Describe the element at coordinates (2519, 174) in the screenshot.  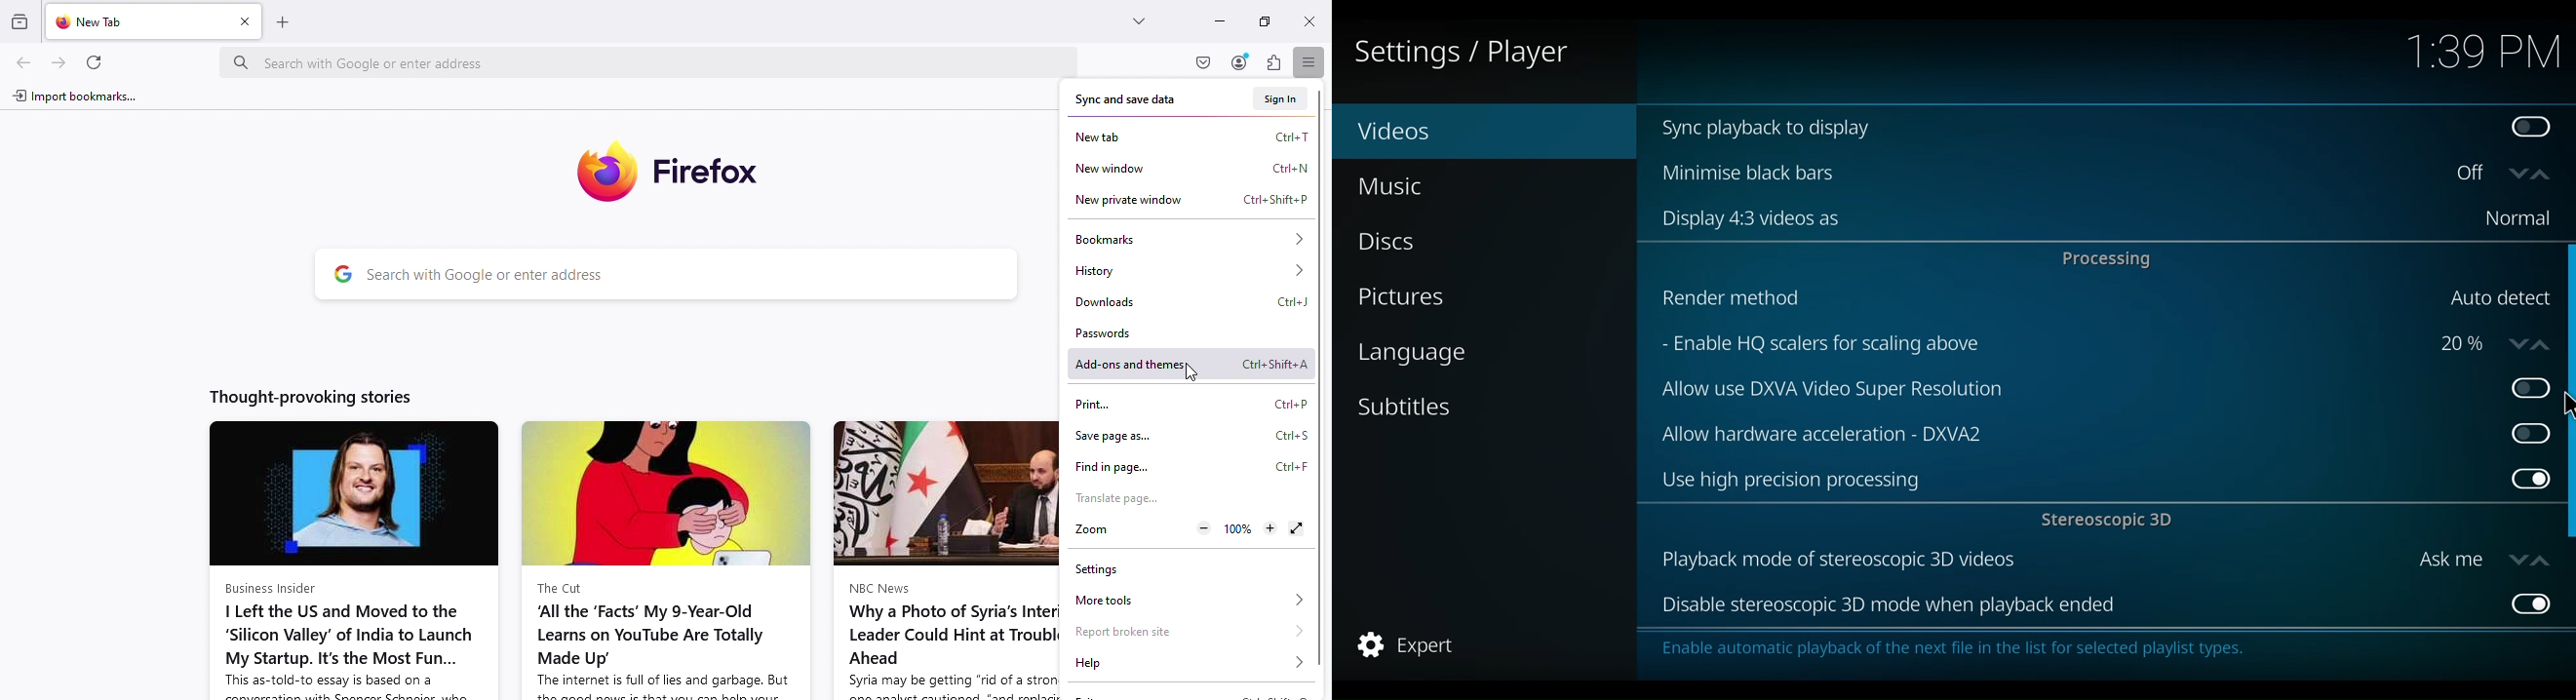
I see `down` at that location.